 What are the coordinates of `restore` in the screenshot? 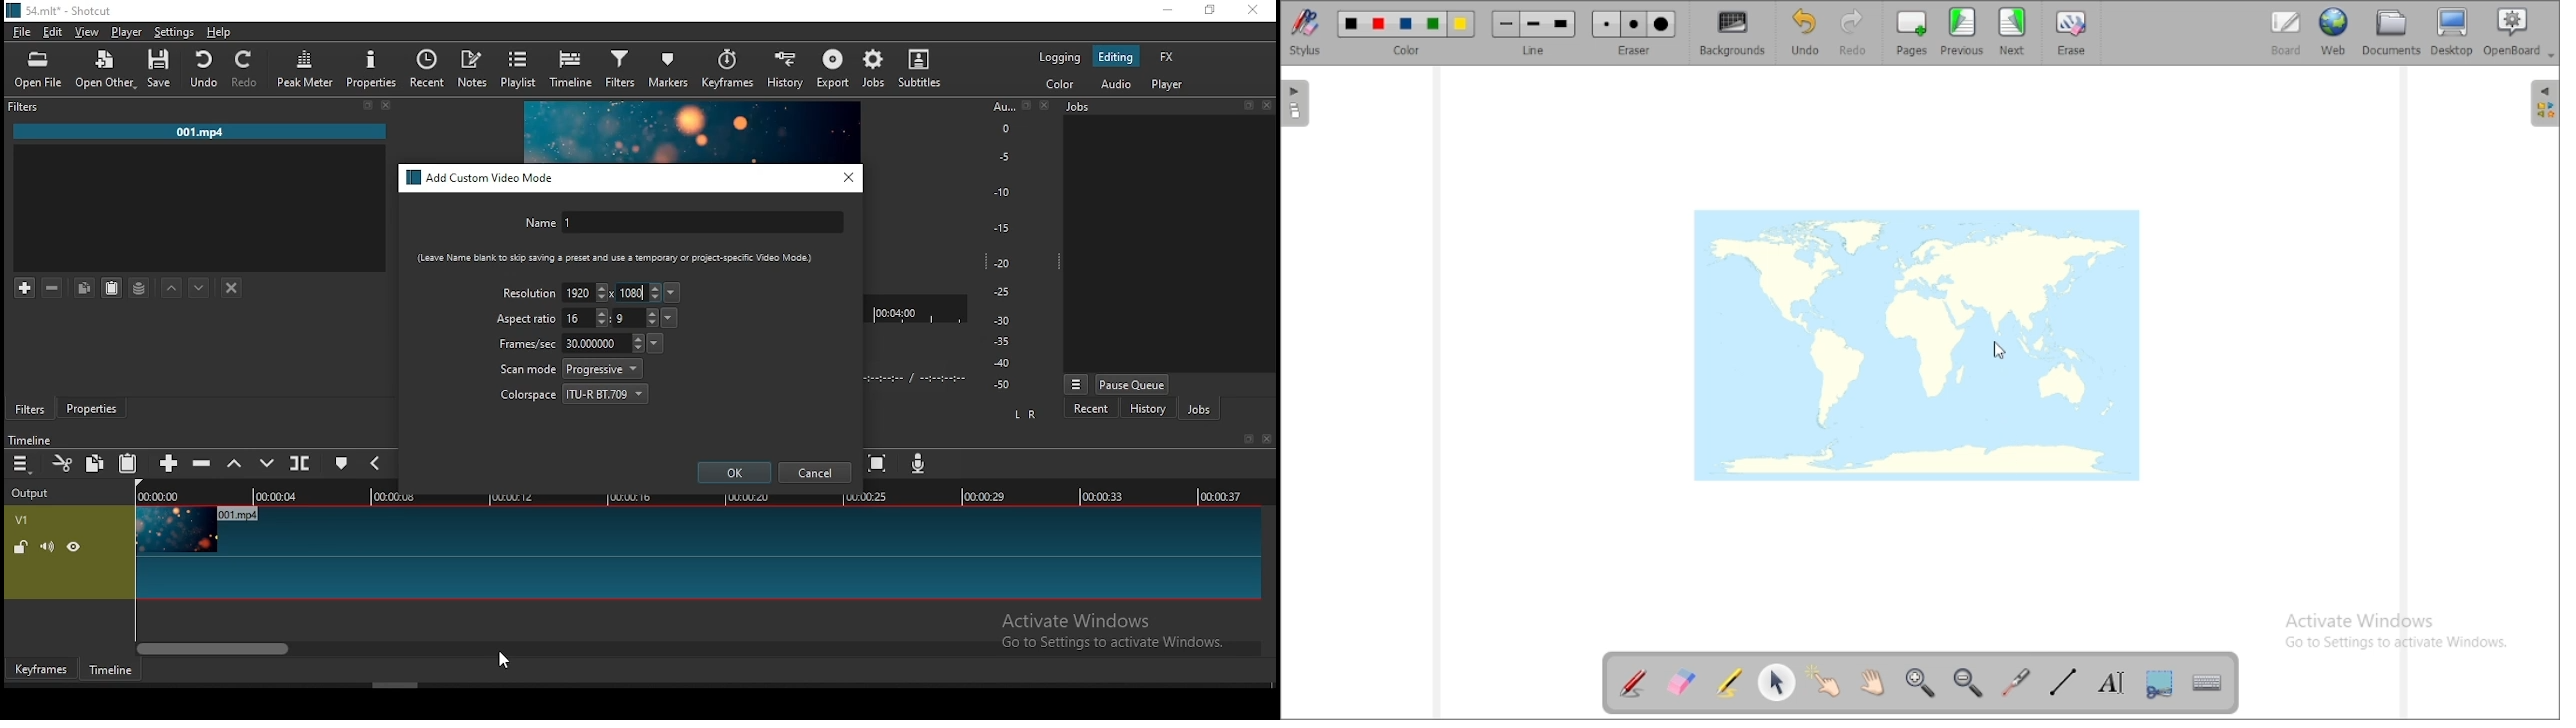 It's located at (1246, 440).